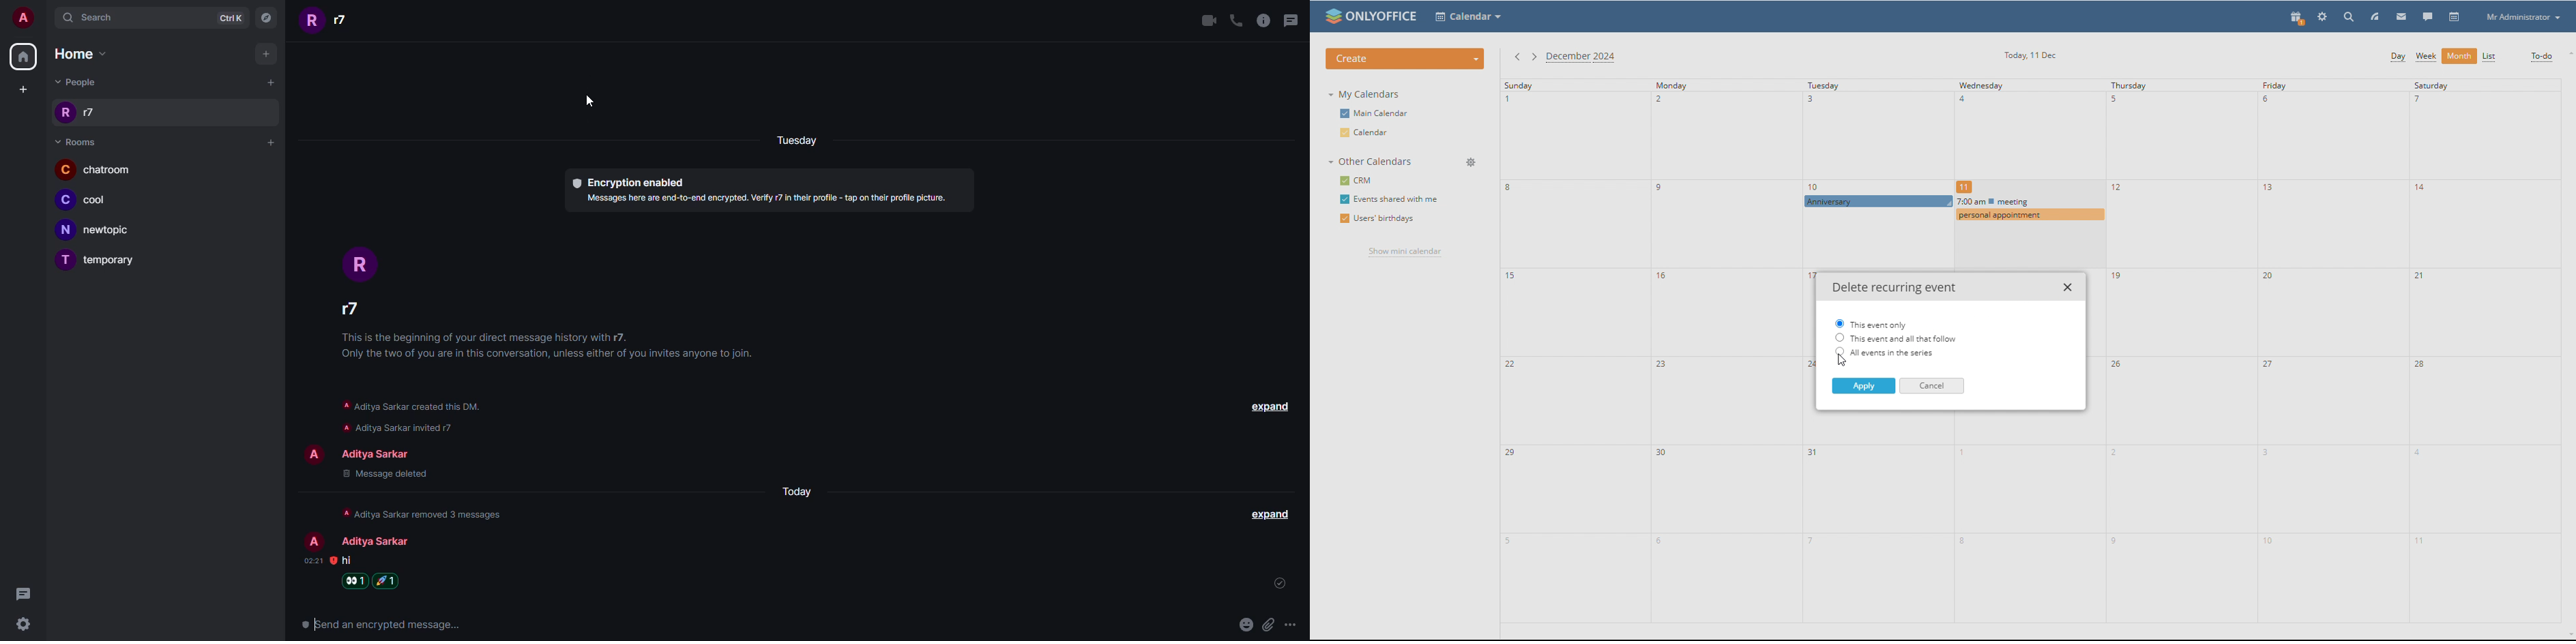 The height and width of the screenshot is (644, 2576). I want to click on room, so click(95, 169).